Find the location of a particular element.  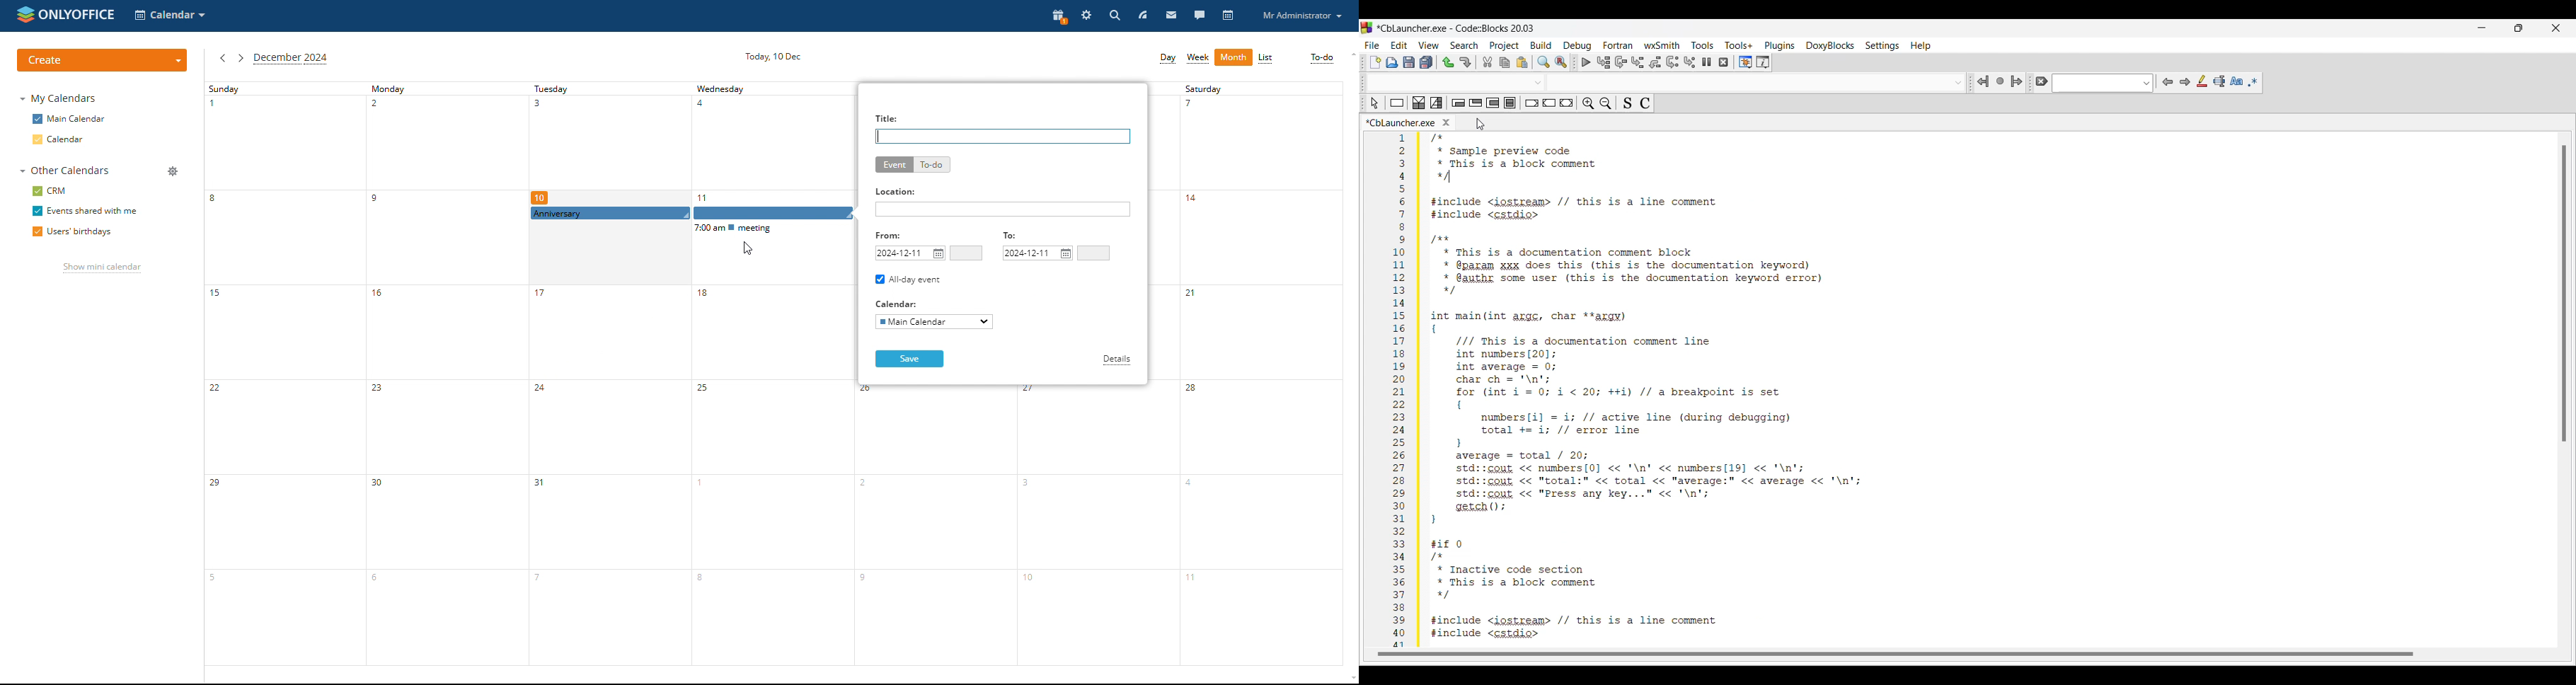

Replace is located at coordinates (1561, 62).